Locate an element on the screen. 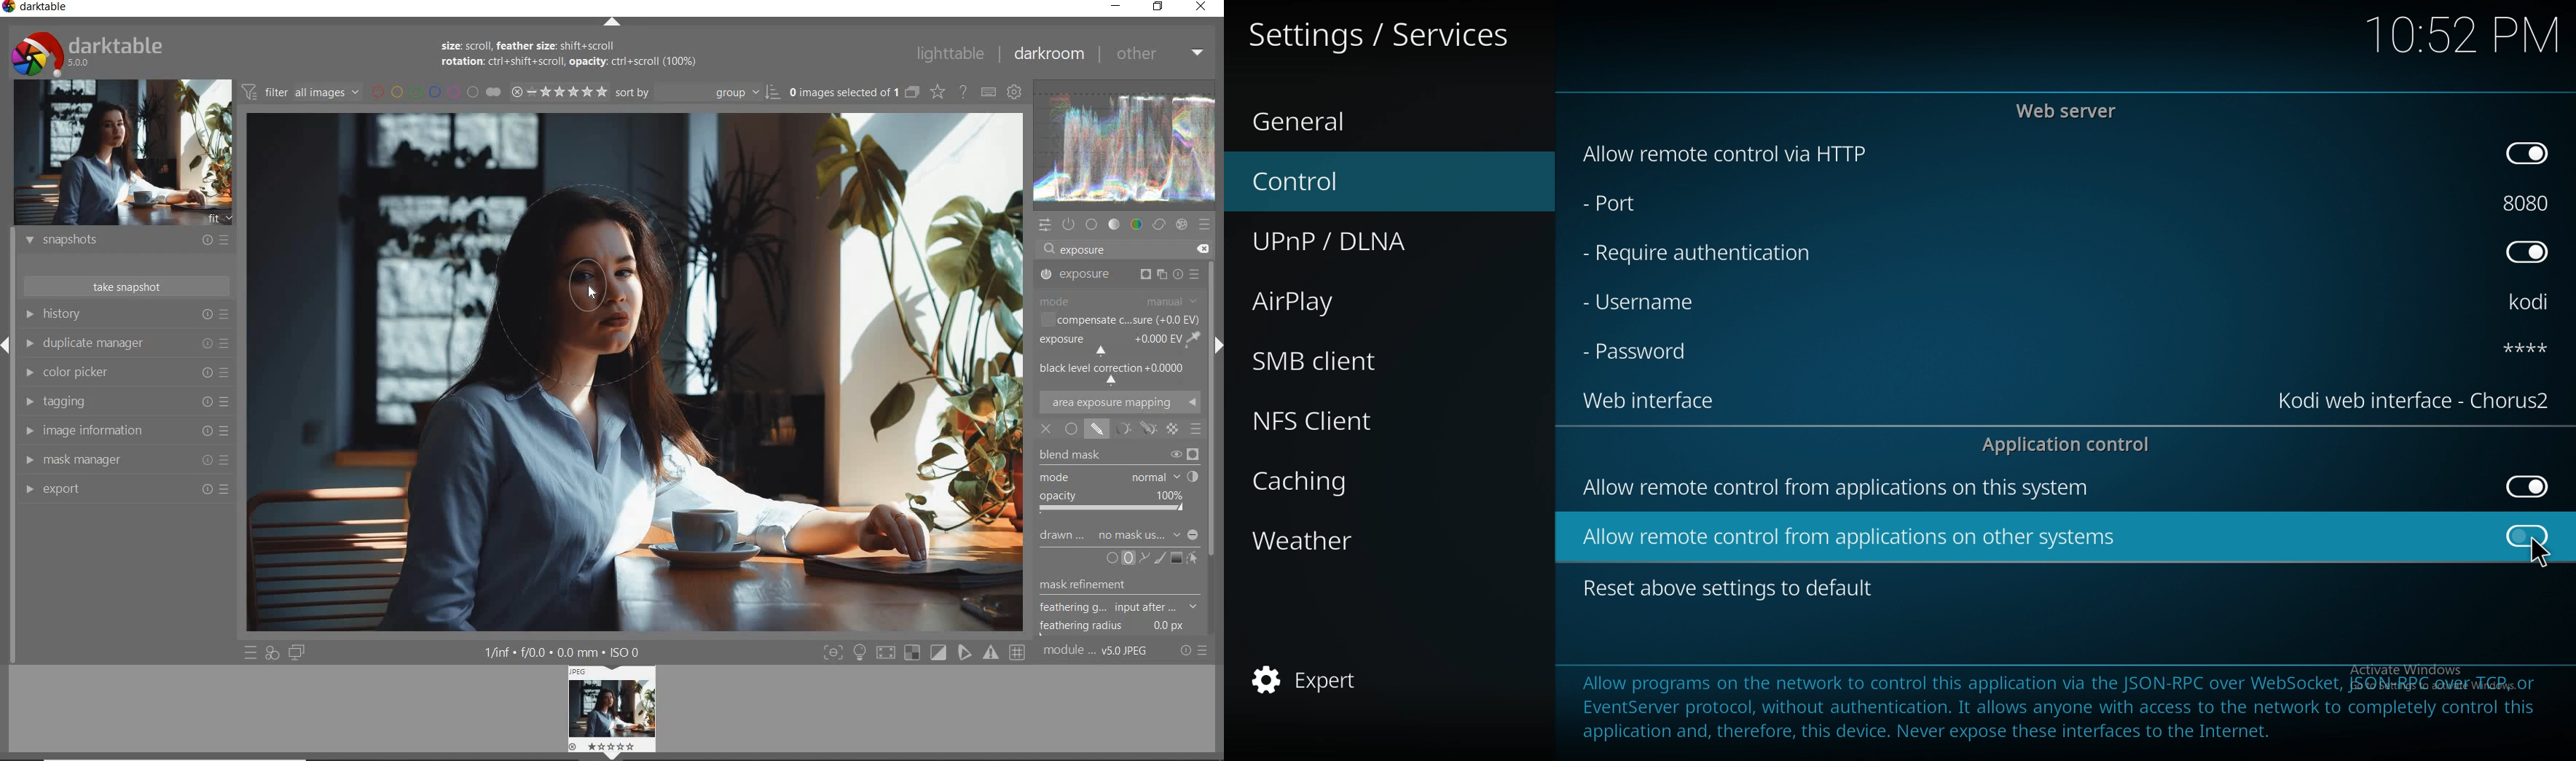 This screenshot has height=784, width=2576. toggle is located at coordinates (2525, 154).